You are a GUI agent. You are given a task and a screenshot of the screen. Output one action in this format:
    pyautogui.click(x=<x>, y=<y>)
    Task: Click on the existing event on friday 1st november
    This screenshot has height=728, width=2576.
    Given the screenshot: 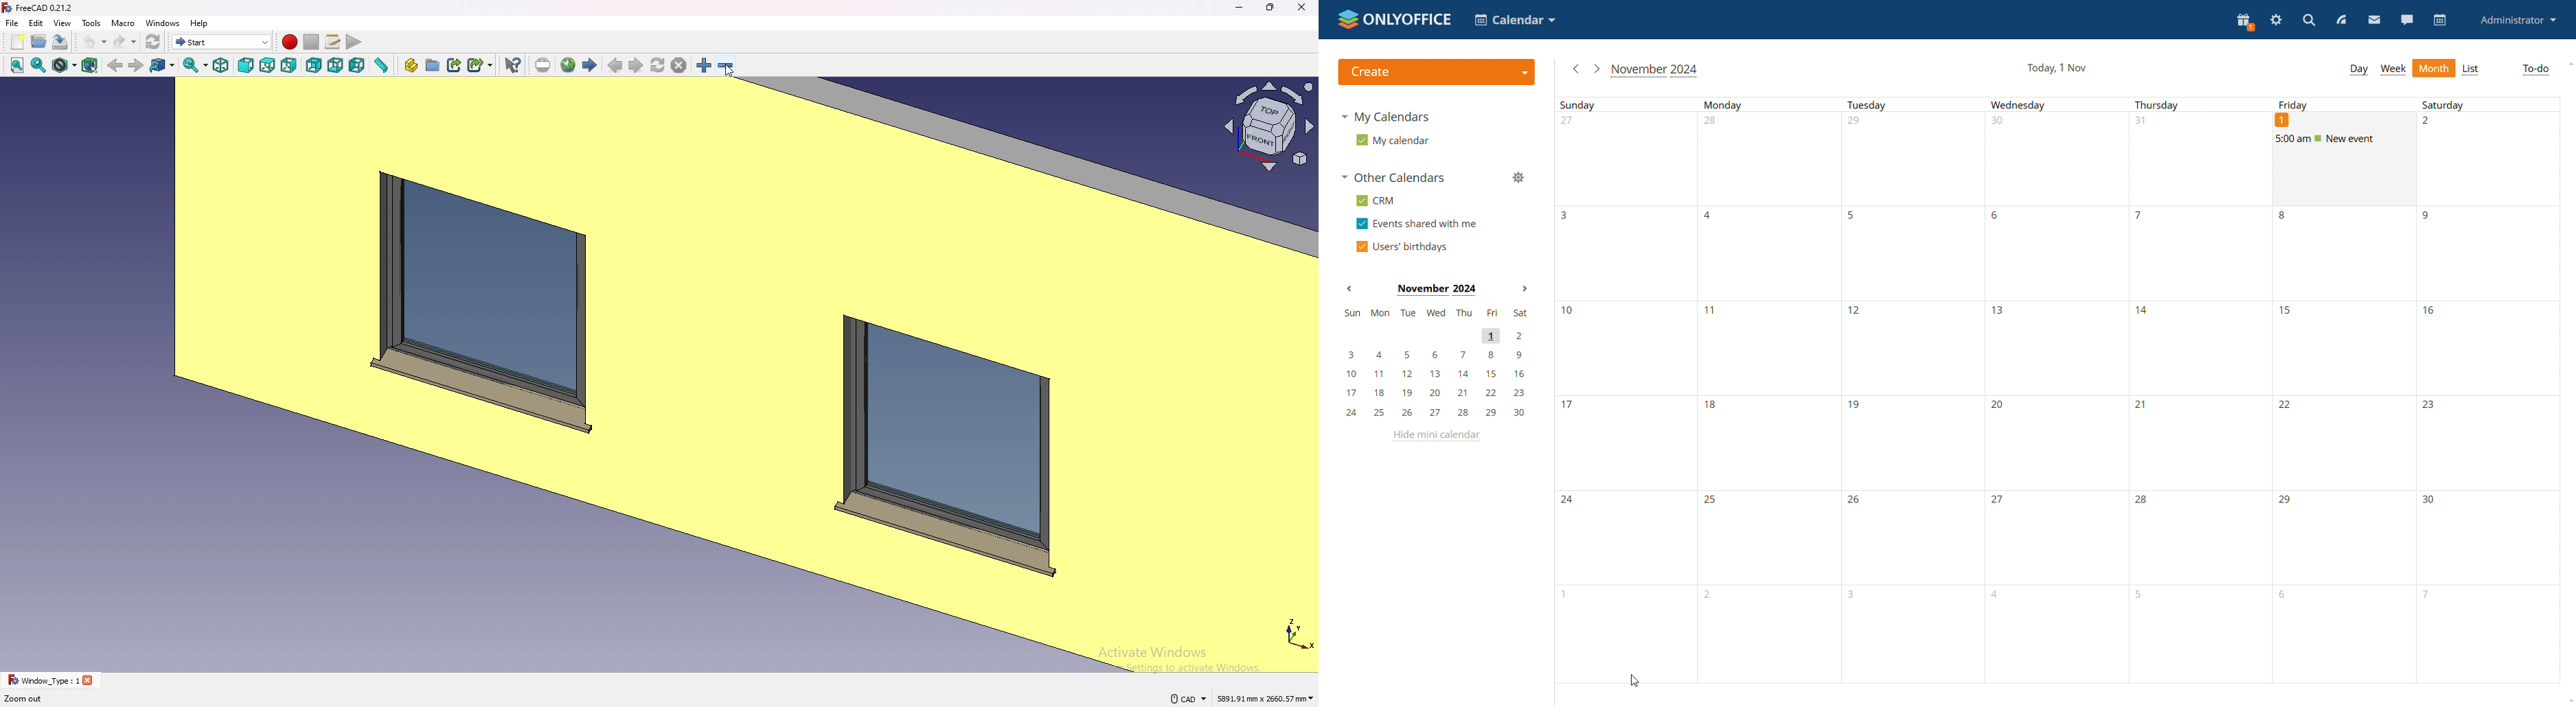 What is the action you would take?
    pyautogui.click(x=2346, y=139)
    